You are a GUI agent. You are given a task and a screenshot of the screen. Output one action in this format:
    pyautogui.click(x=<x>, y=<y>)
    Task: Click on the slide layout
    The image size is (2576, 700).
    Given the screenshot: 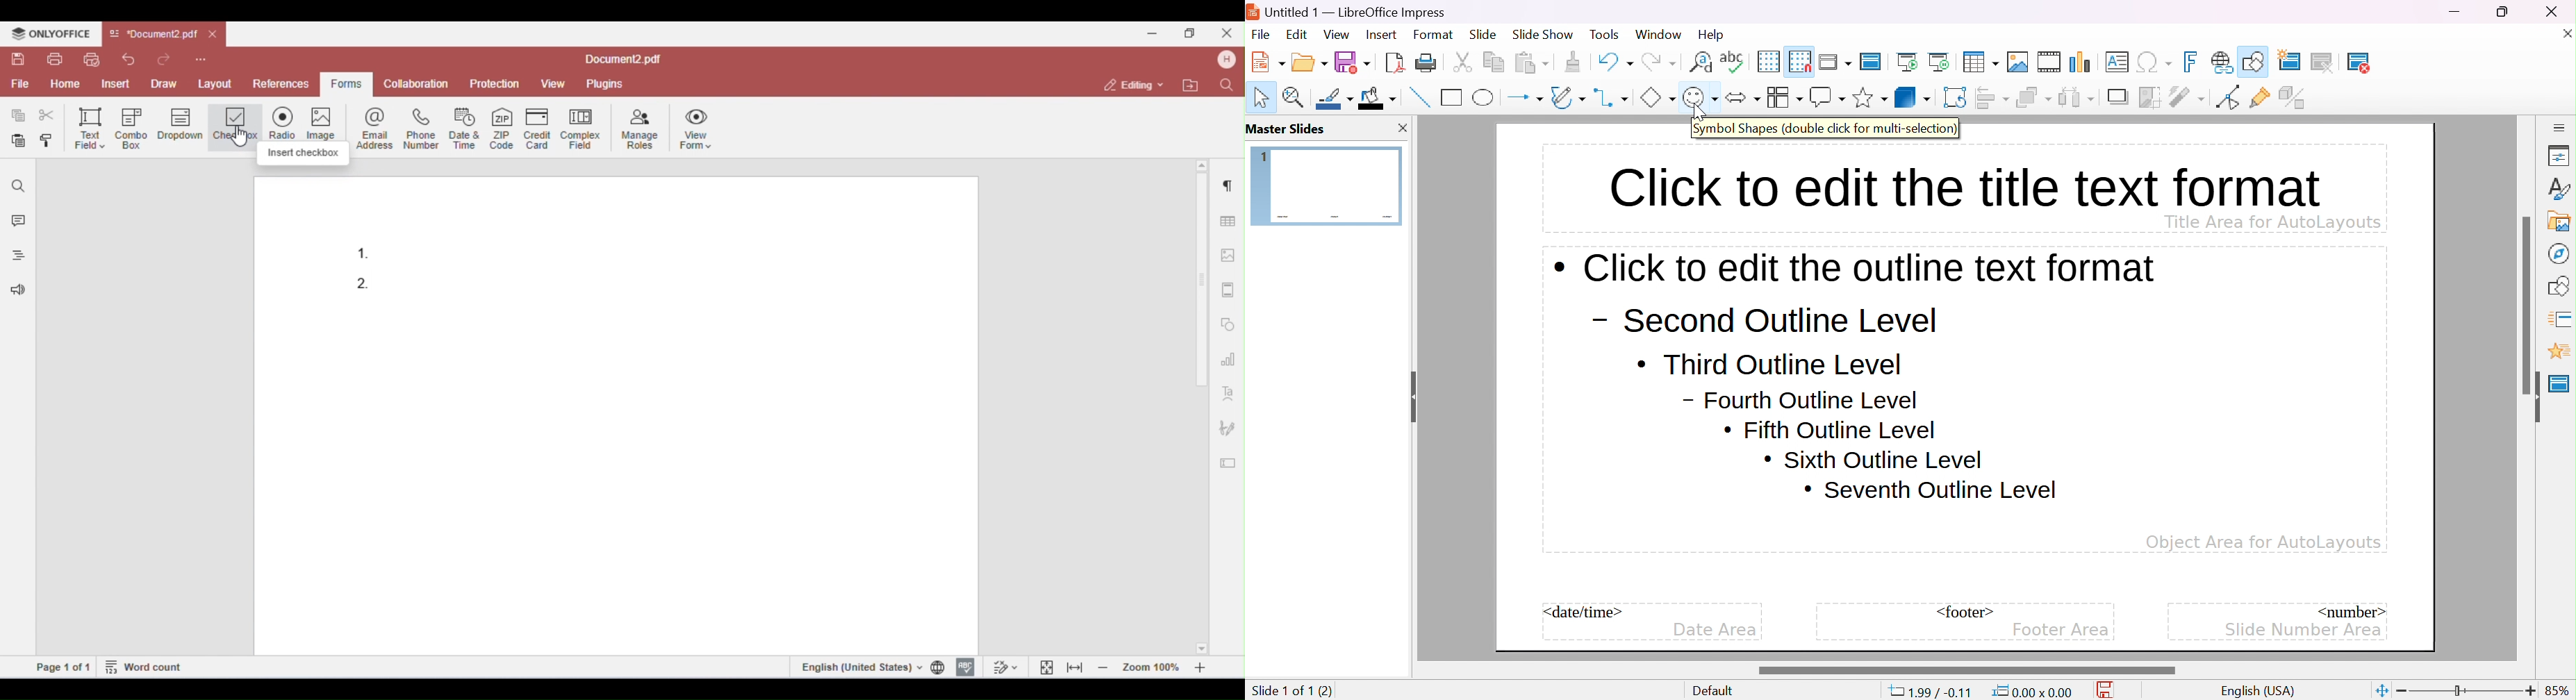 What is the action you would take?
    pyautogui.click(x=2406, y=62)
    